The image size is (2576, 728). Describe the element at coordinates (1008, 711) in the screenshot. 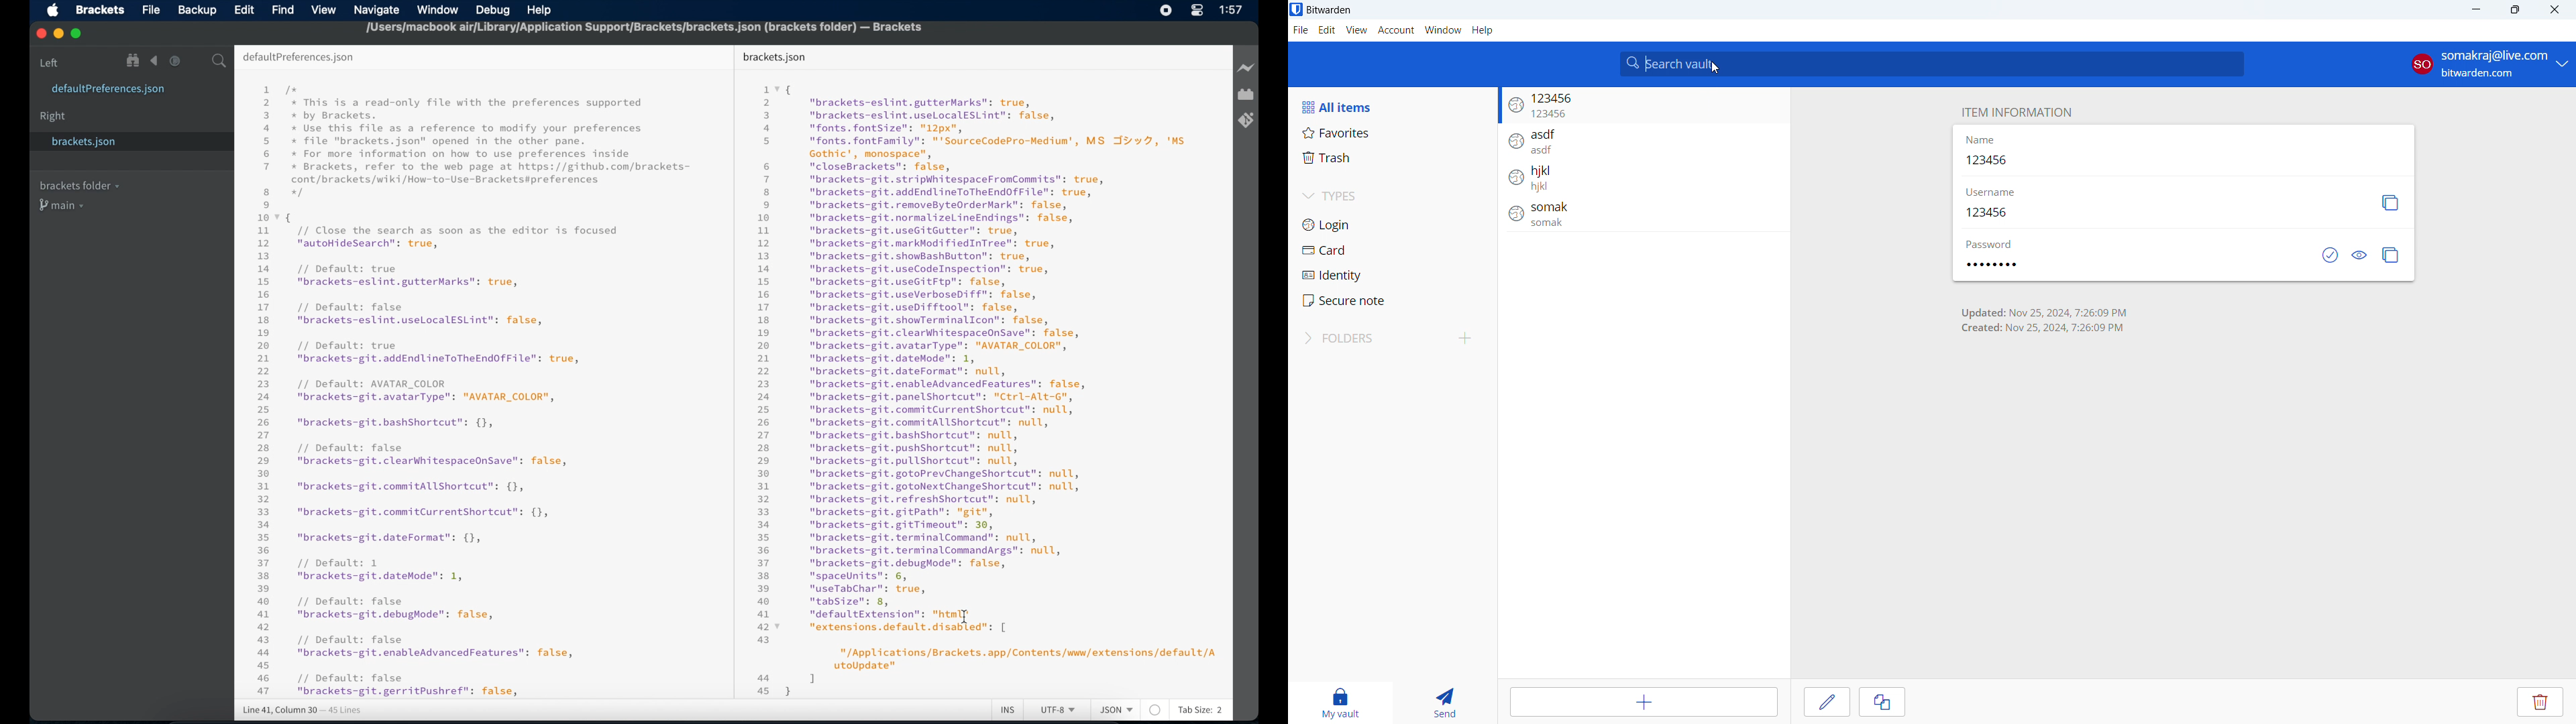

I see `ins` at that location.